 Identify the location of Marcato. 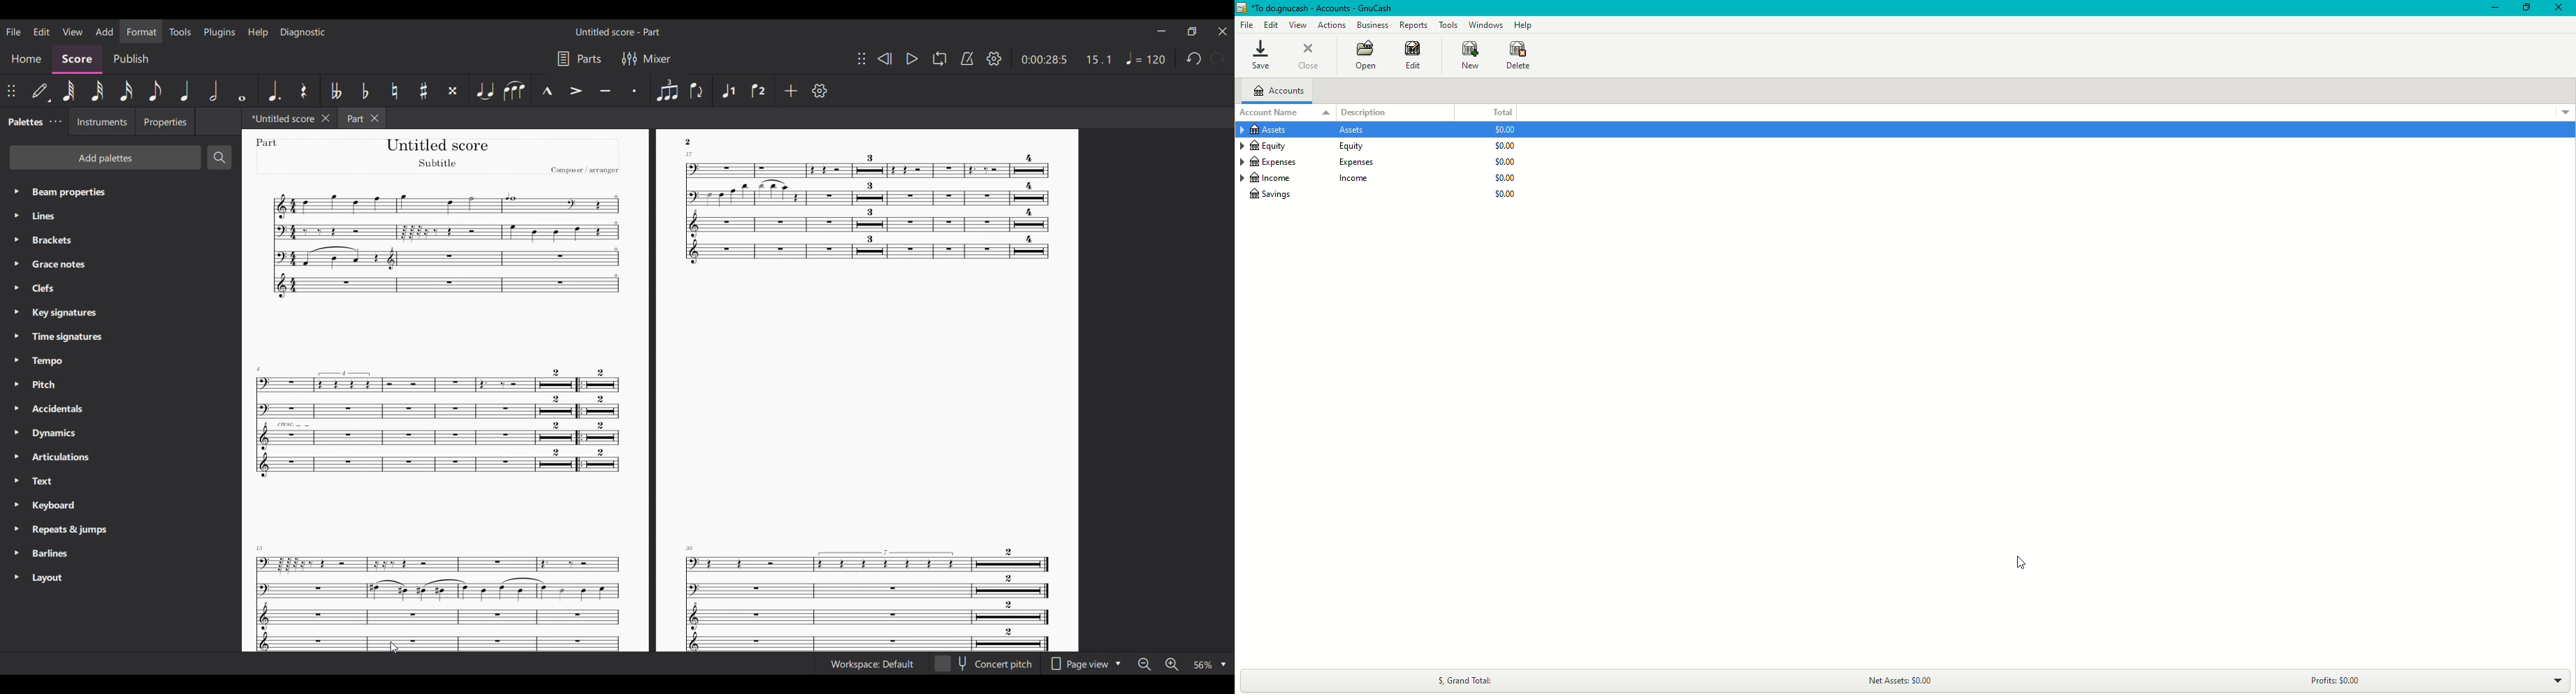
(546, 90).